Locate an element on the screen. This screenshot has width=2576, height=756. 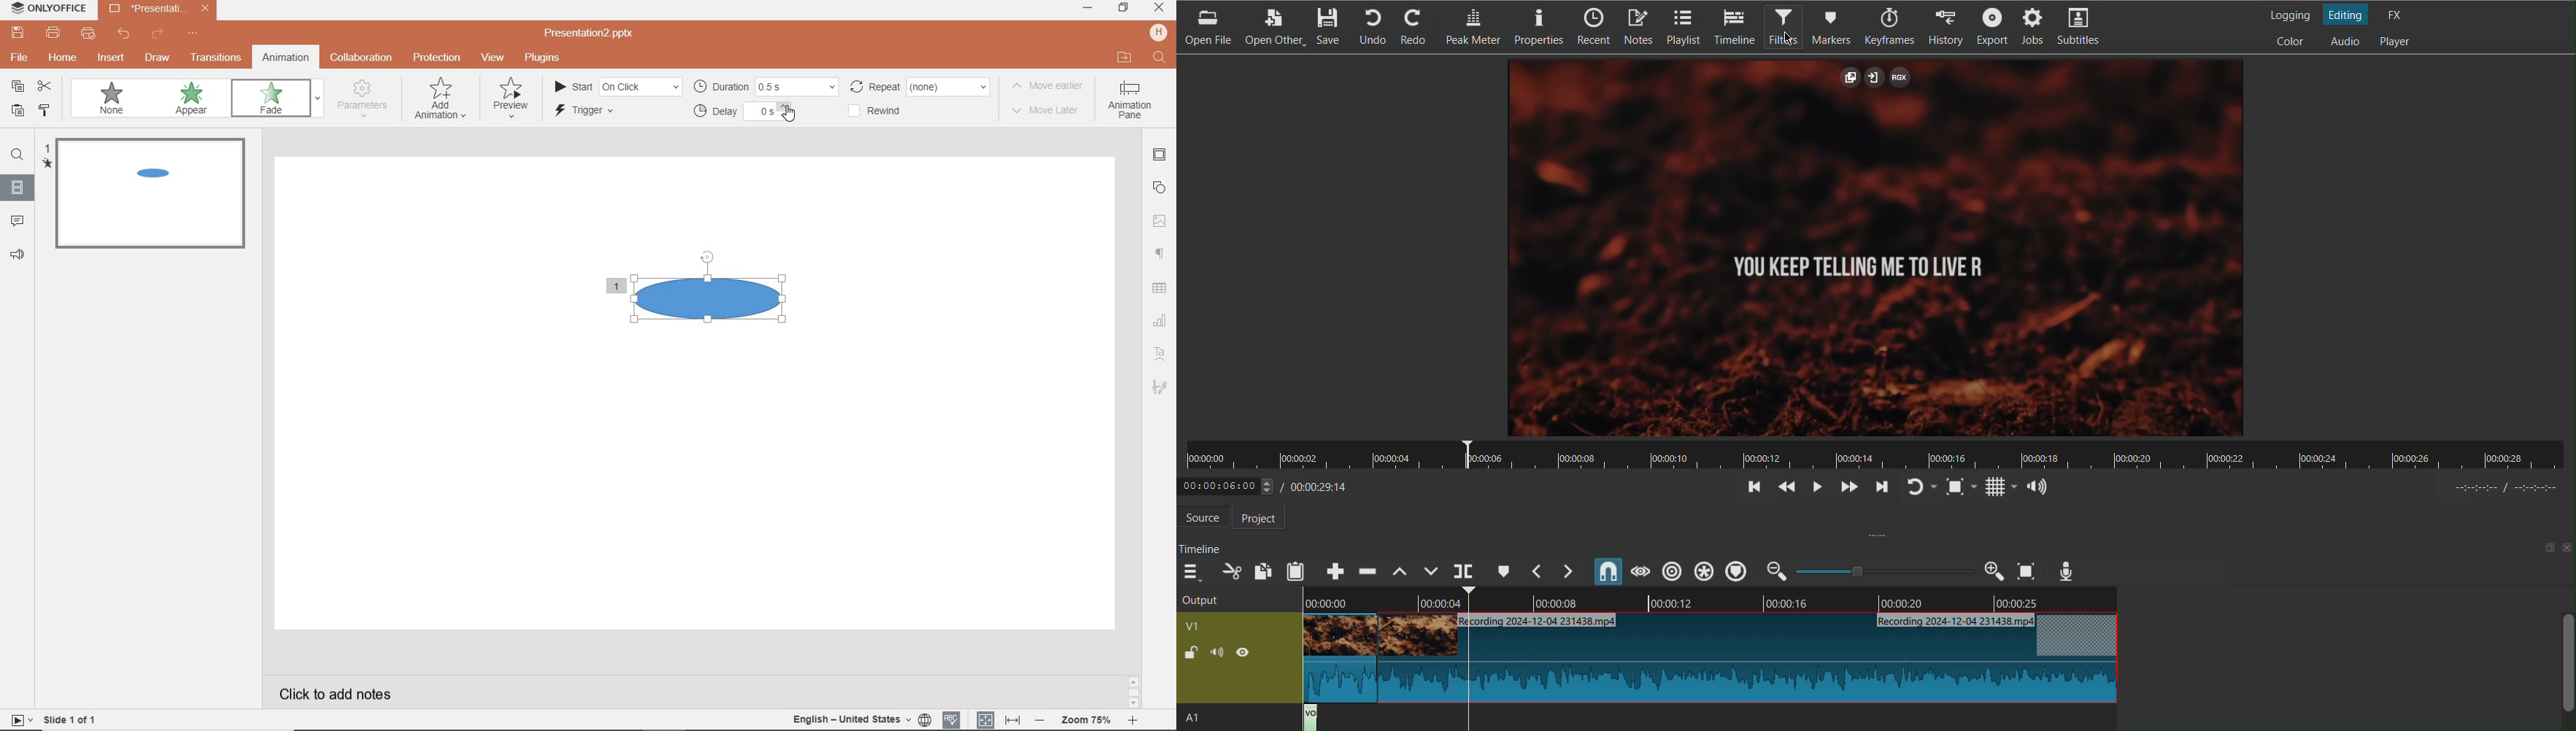
FIT TO SLIDE / FIT TO WIDTH is located at coordinates (999, 720).